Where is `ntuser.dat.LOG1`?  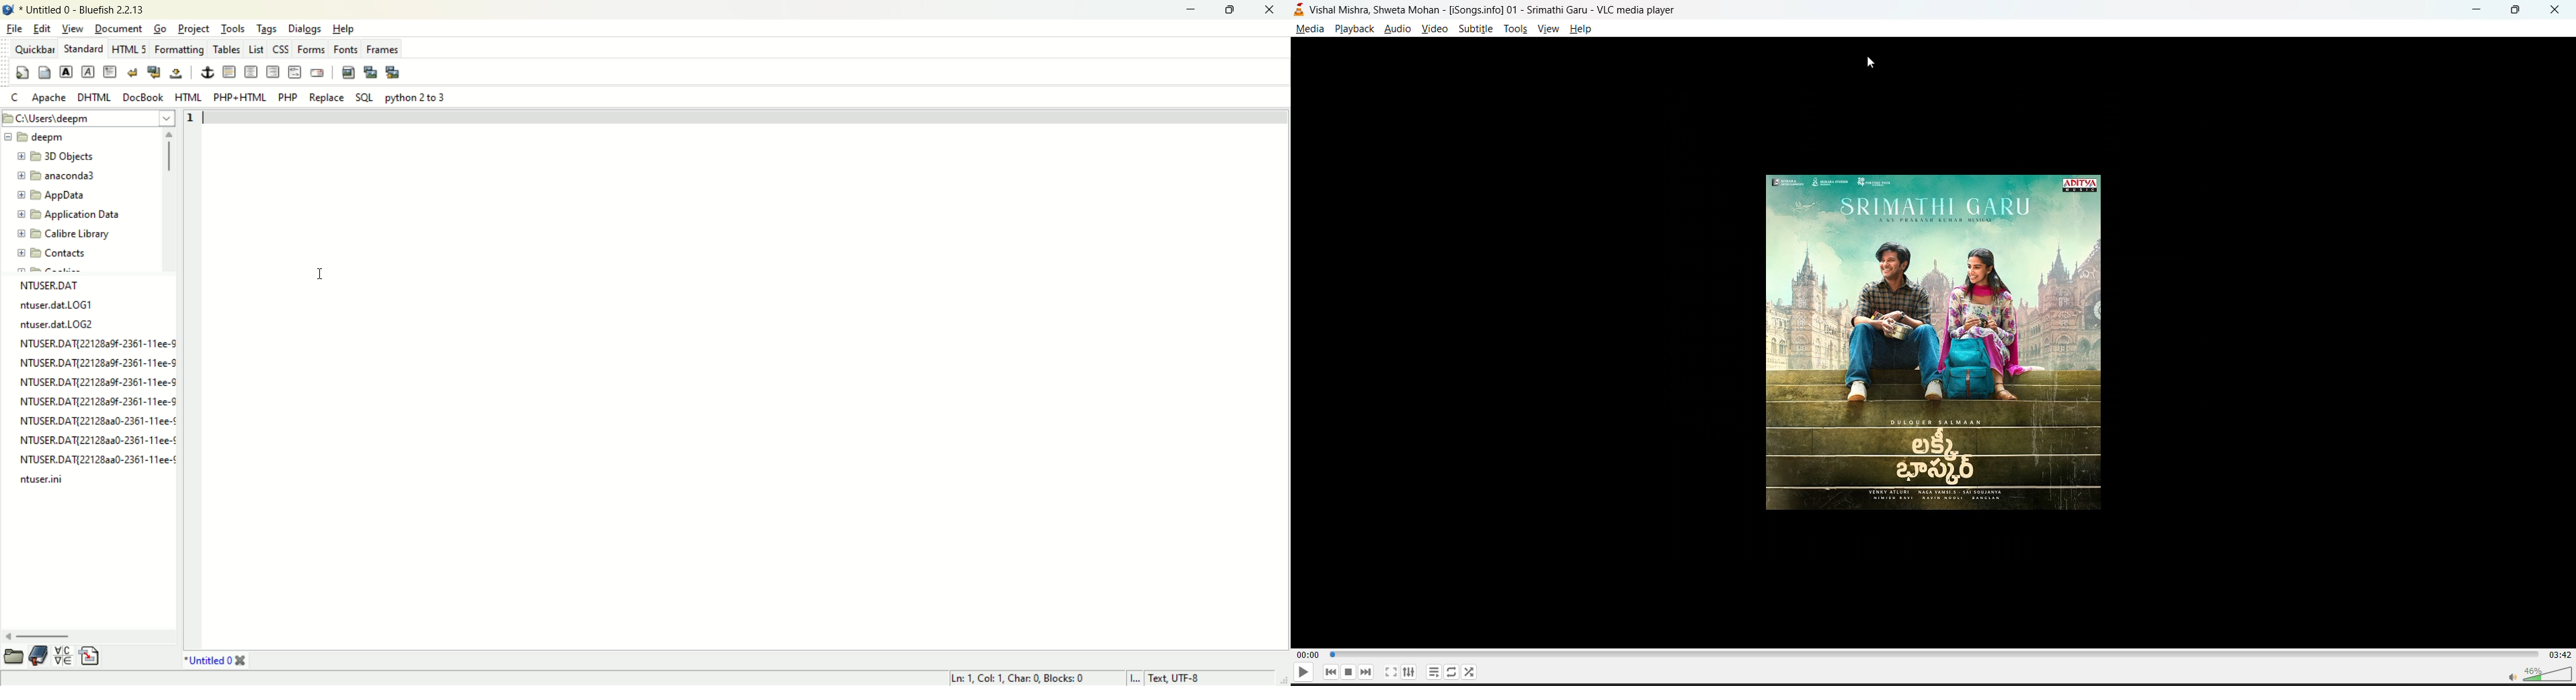
ntuser.dat.LOG1 is located at coordinates (57, 305).